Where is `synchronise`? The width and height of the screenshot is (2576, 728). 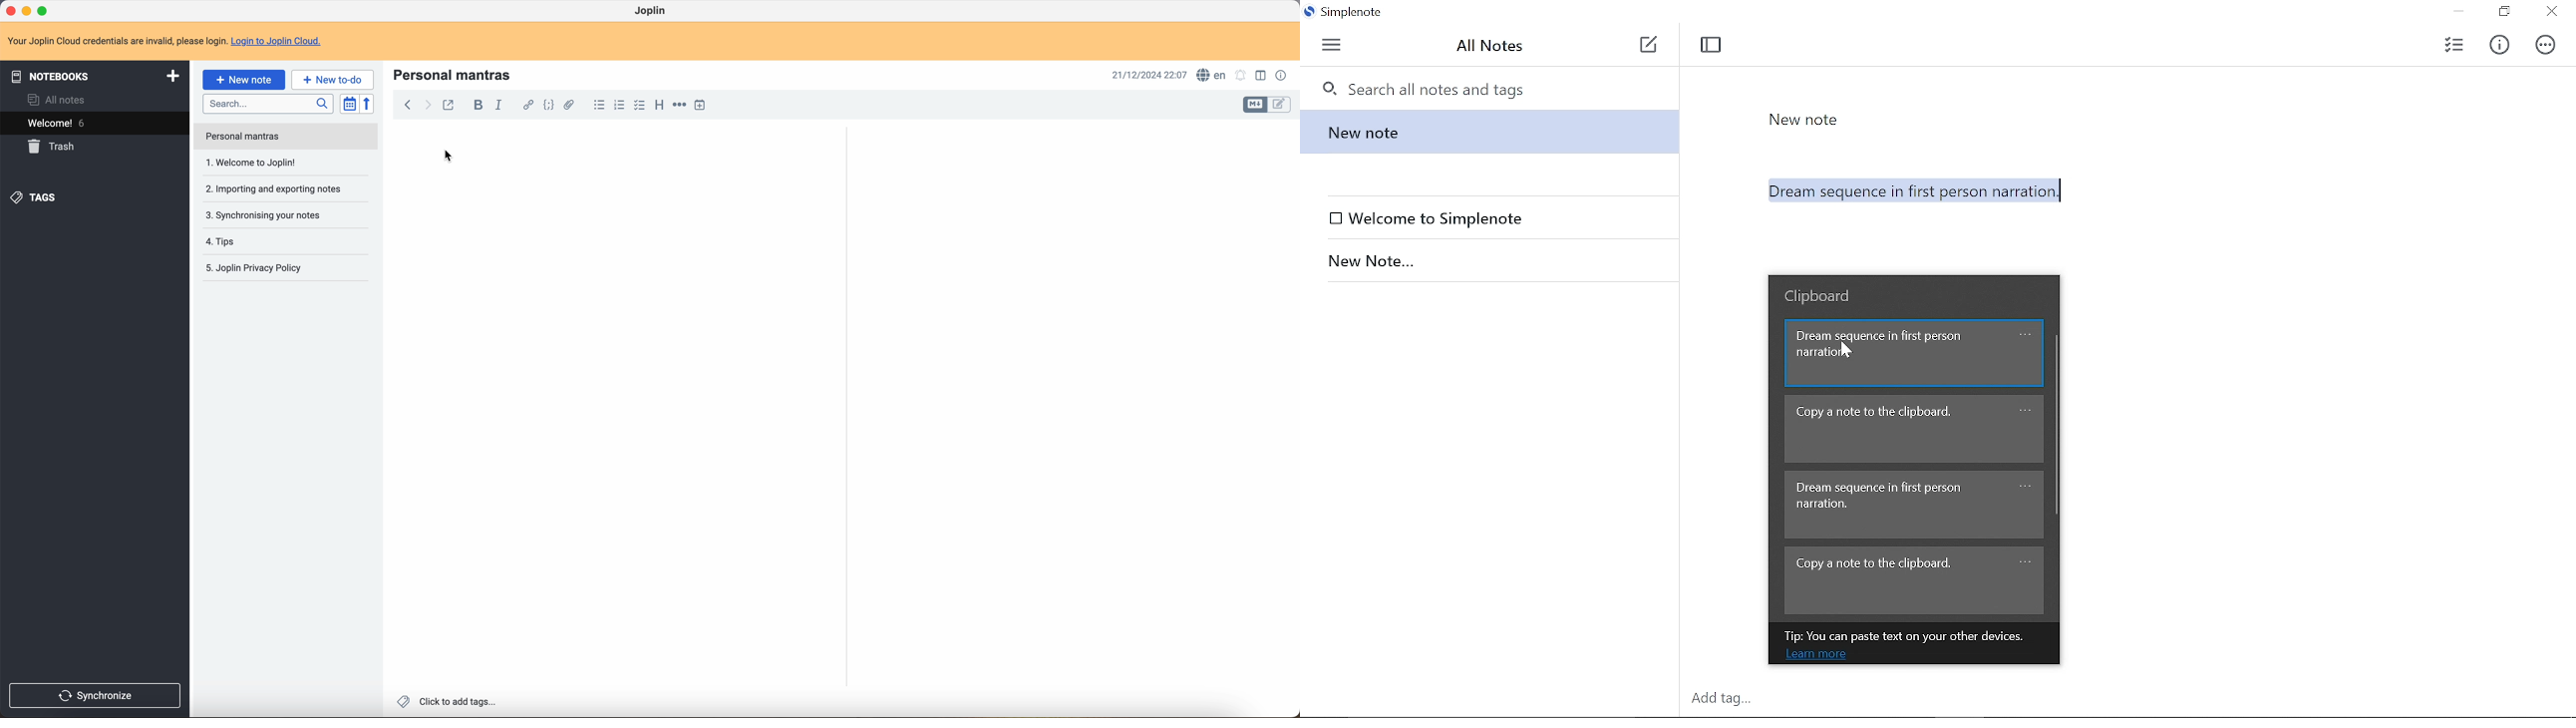 synchronise is located at coordinates (98, 695).